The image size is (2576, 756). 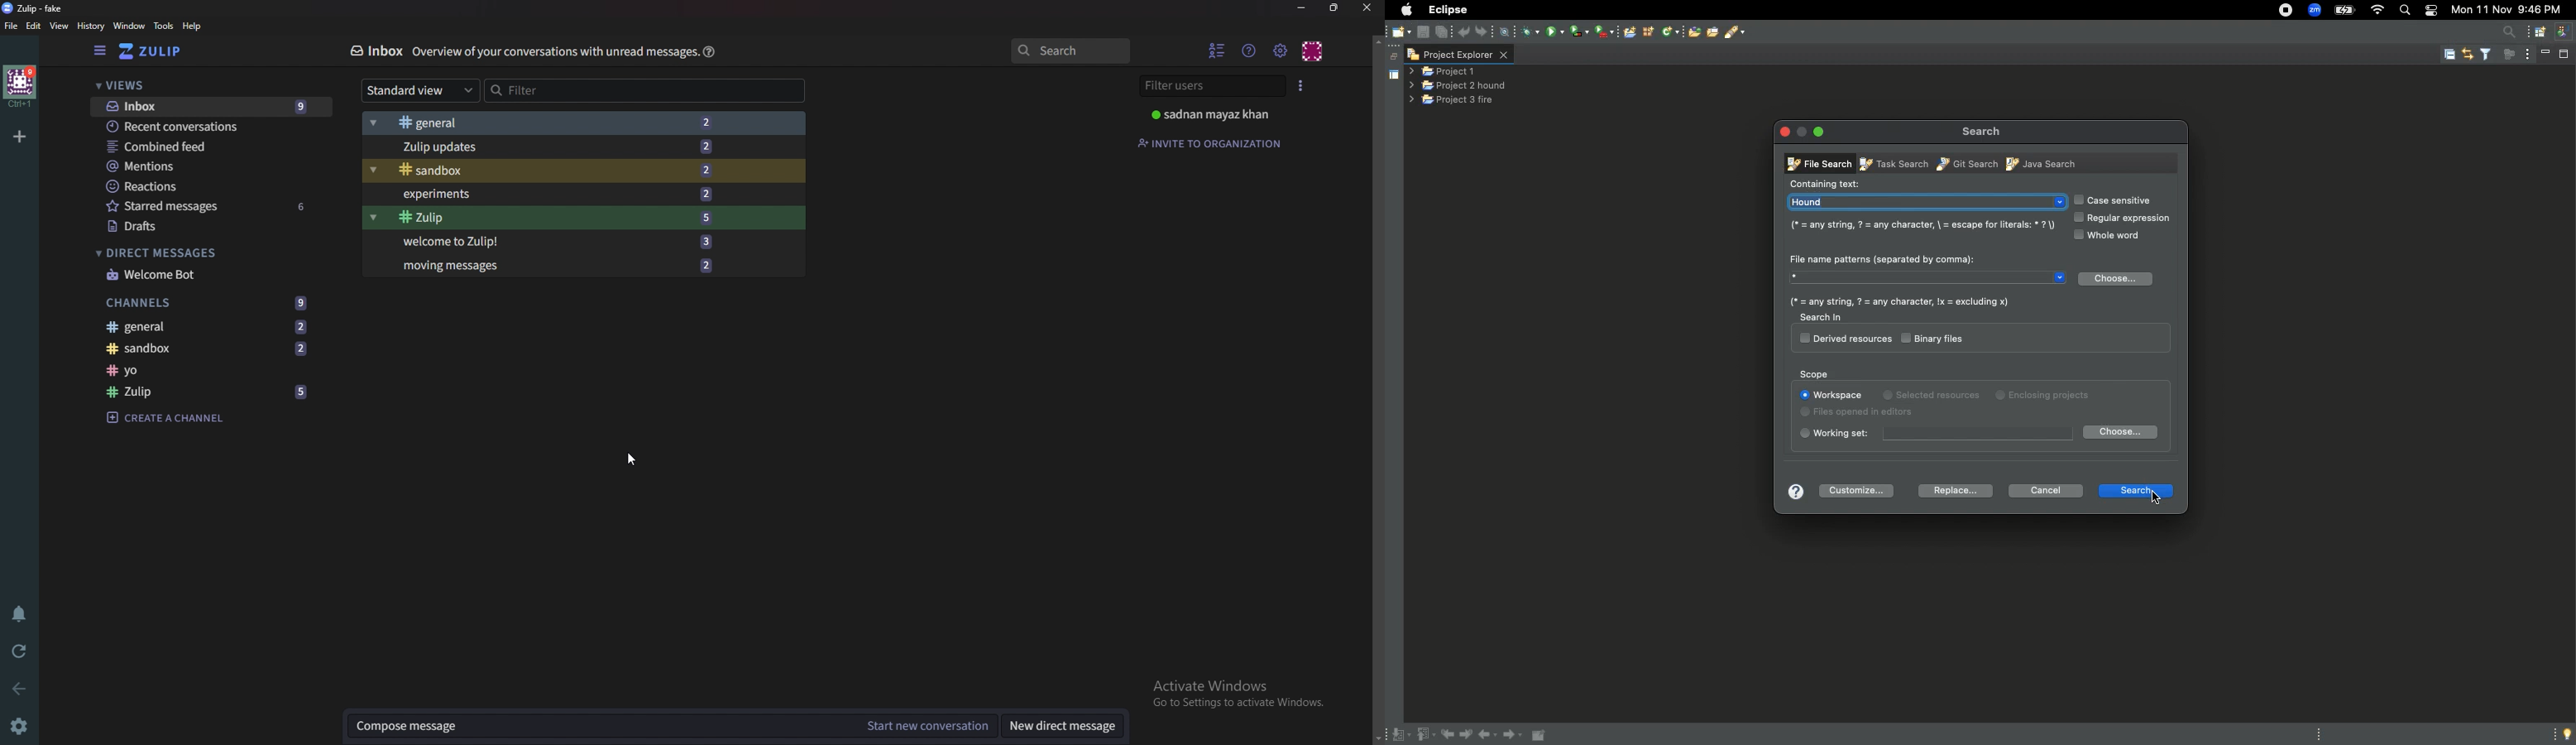 I want to click on Experiments, so click(x=582, y=193).